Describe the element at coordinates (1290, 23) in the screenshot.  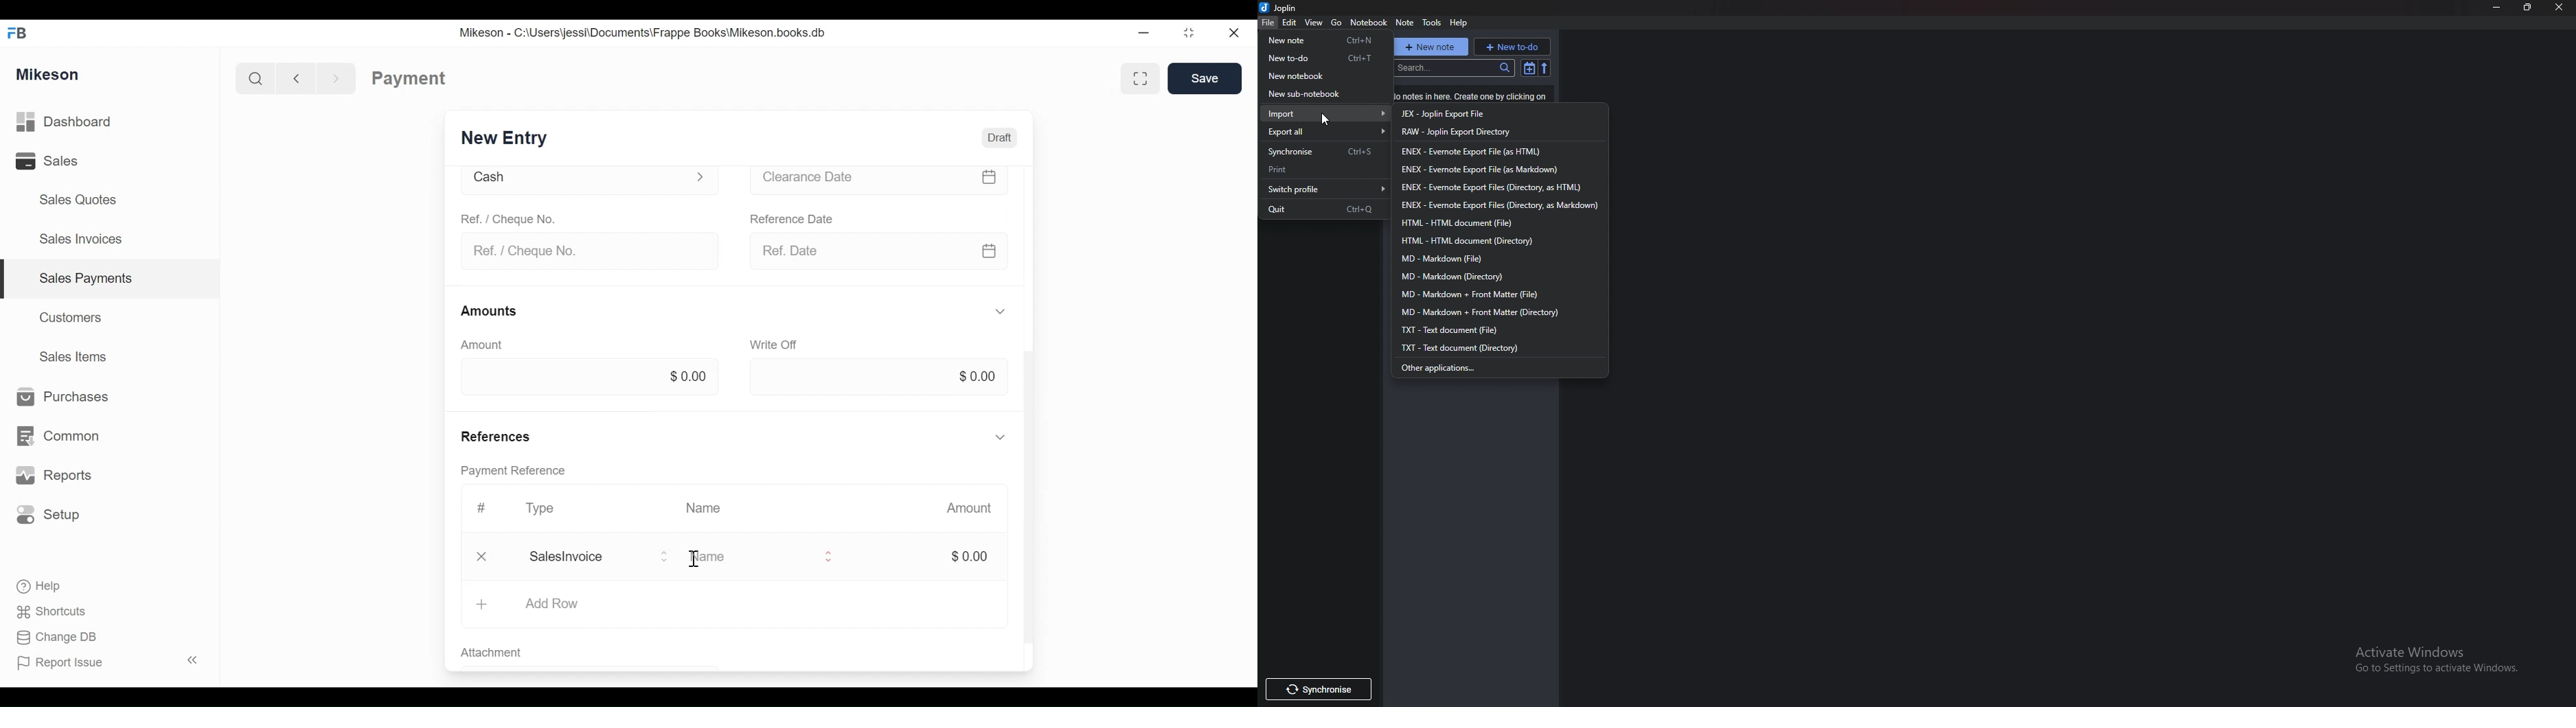
I see `Edit` at that location.